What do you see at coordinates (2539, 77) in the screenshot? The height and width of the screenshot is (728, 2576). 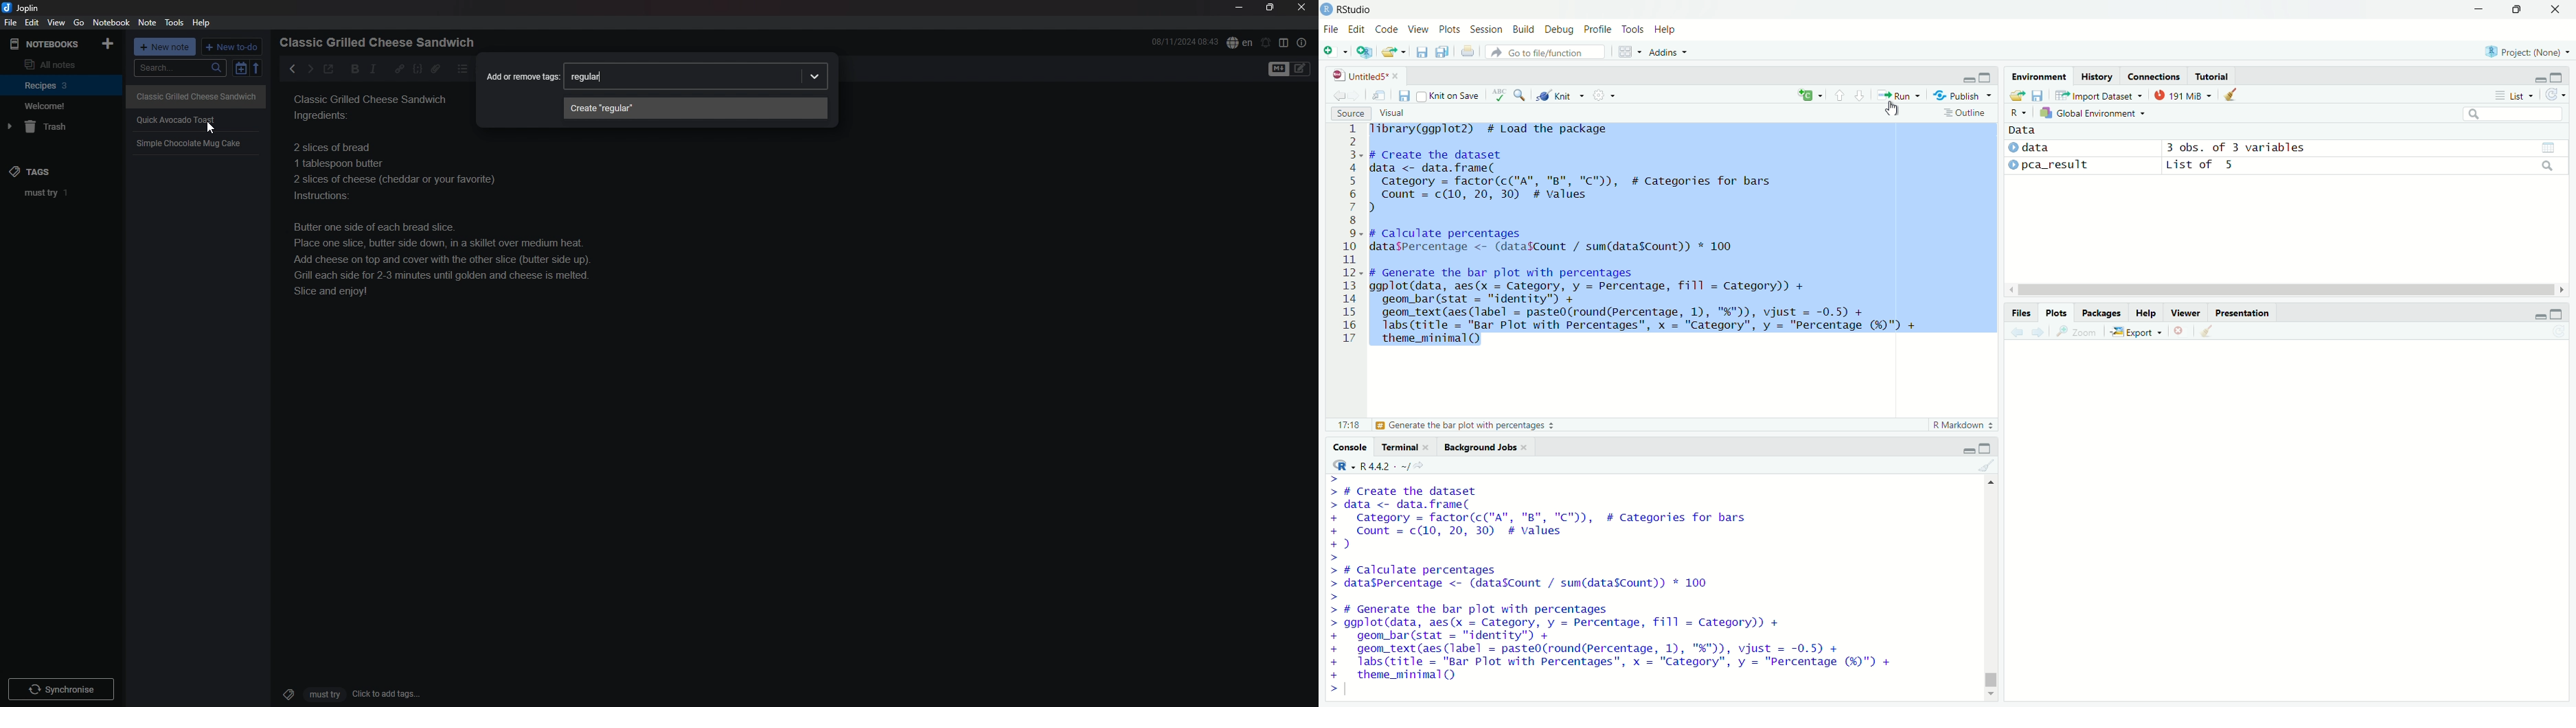 I see `minimize` at bounding box center [2539, 77].